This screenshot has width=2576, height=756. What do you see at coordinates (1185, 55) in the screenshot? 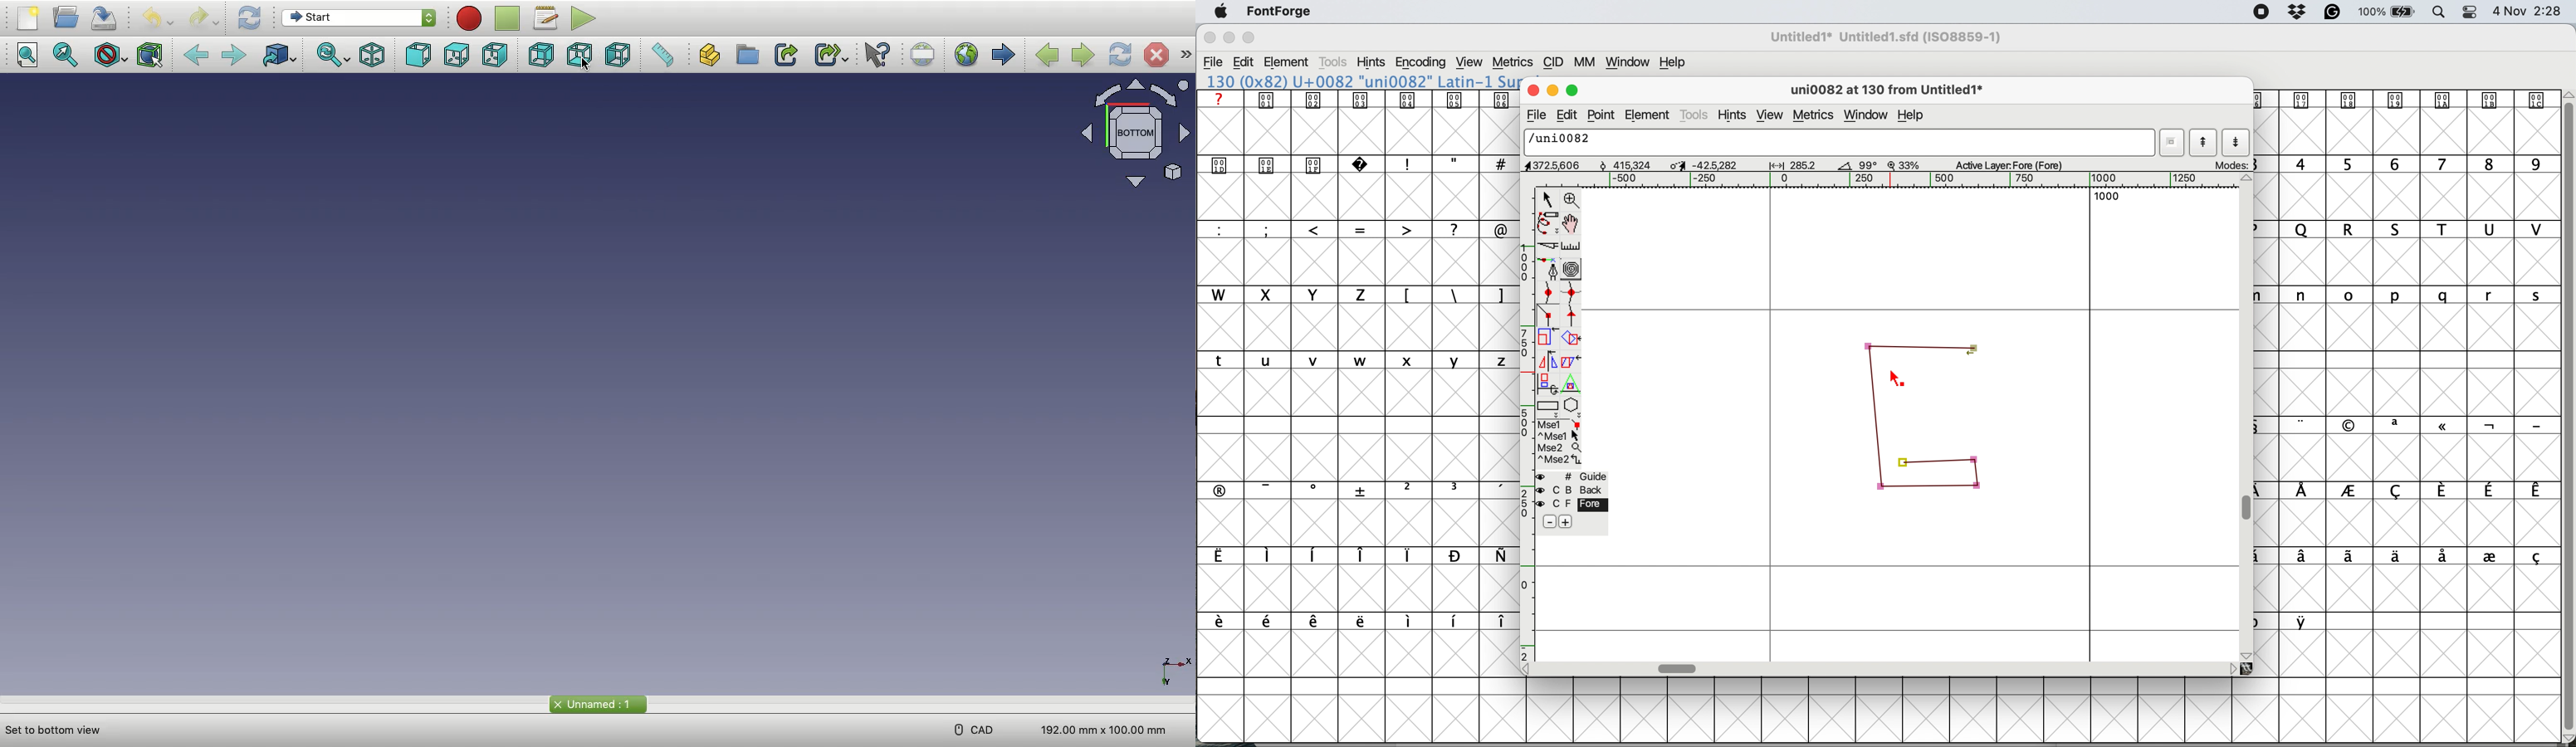
I see `Navigation` at bounding box center [1185, 55].